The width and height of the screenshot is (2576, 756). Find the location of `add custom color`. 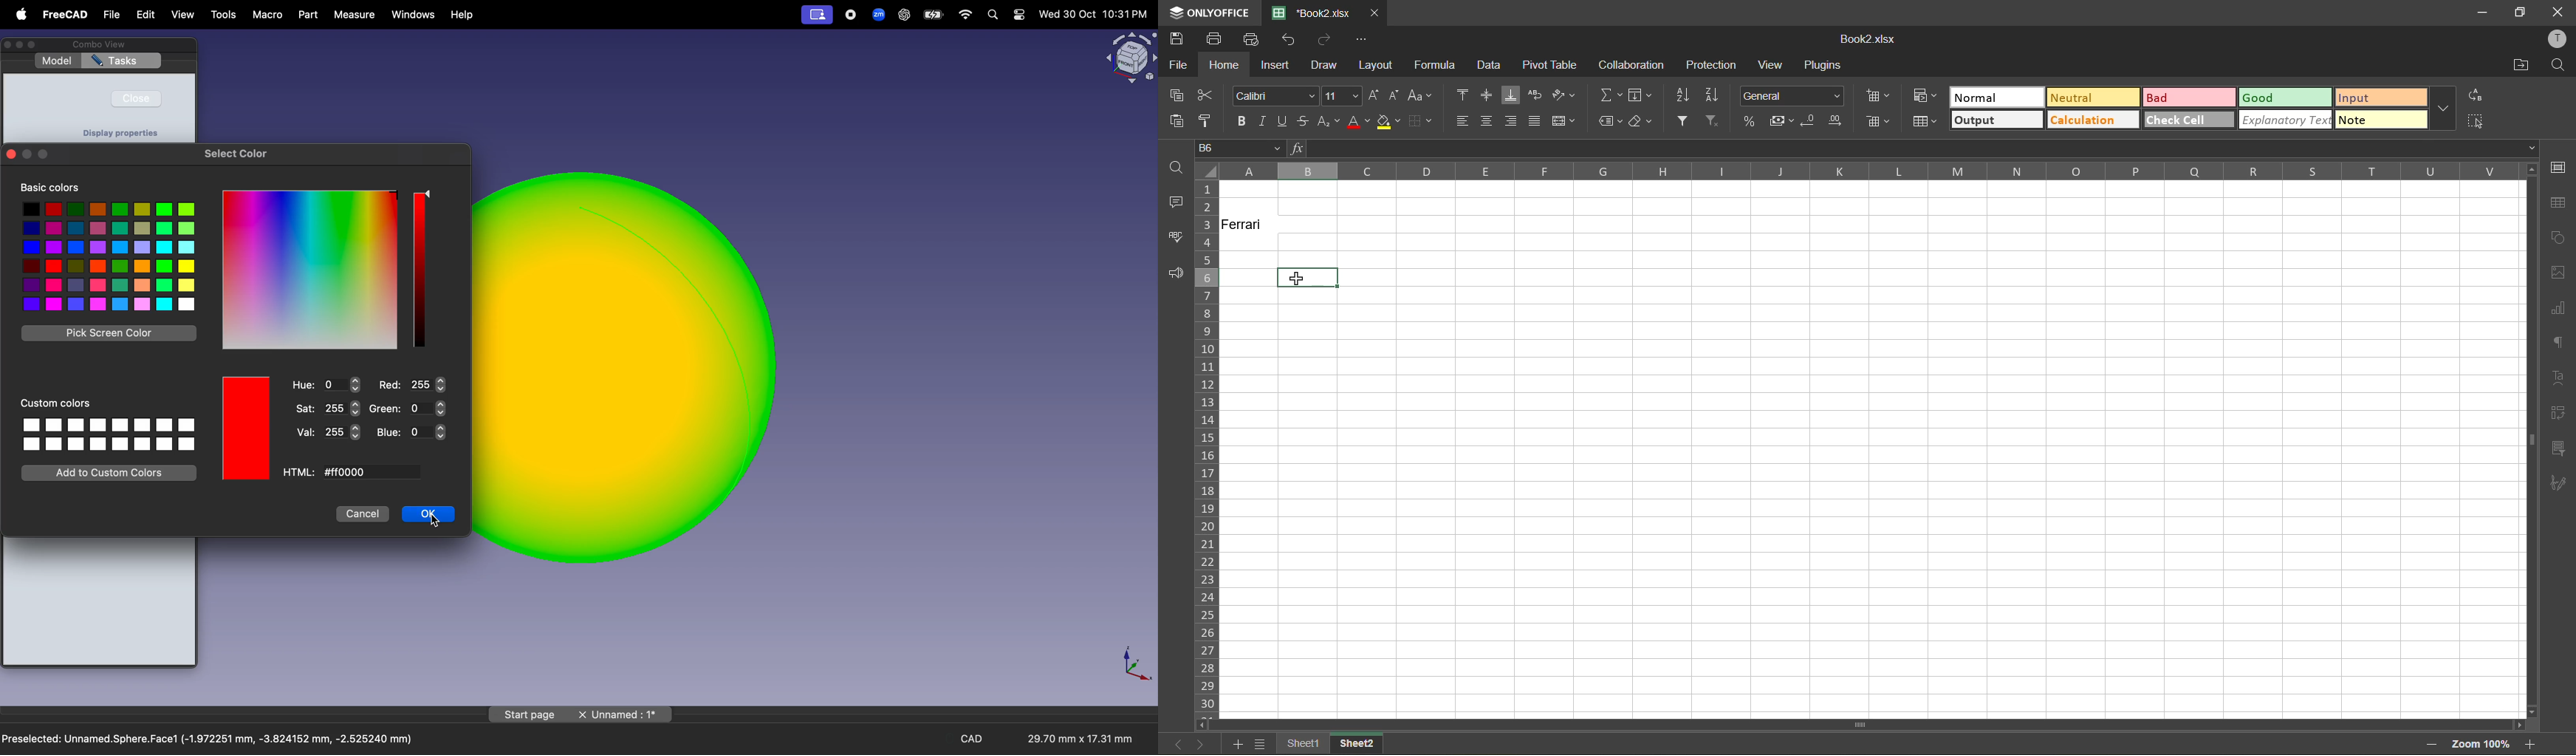

add custom color is located at coordinates (112, 472).